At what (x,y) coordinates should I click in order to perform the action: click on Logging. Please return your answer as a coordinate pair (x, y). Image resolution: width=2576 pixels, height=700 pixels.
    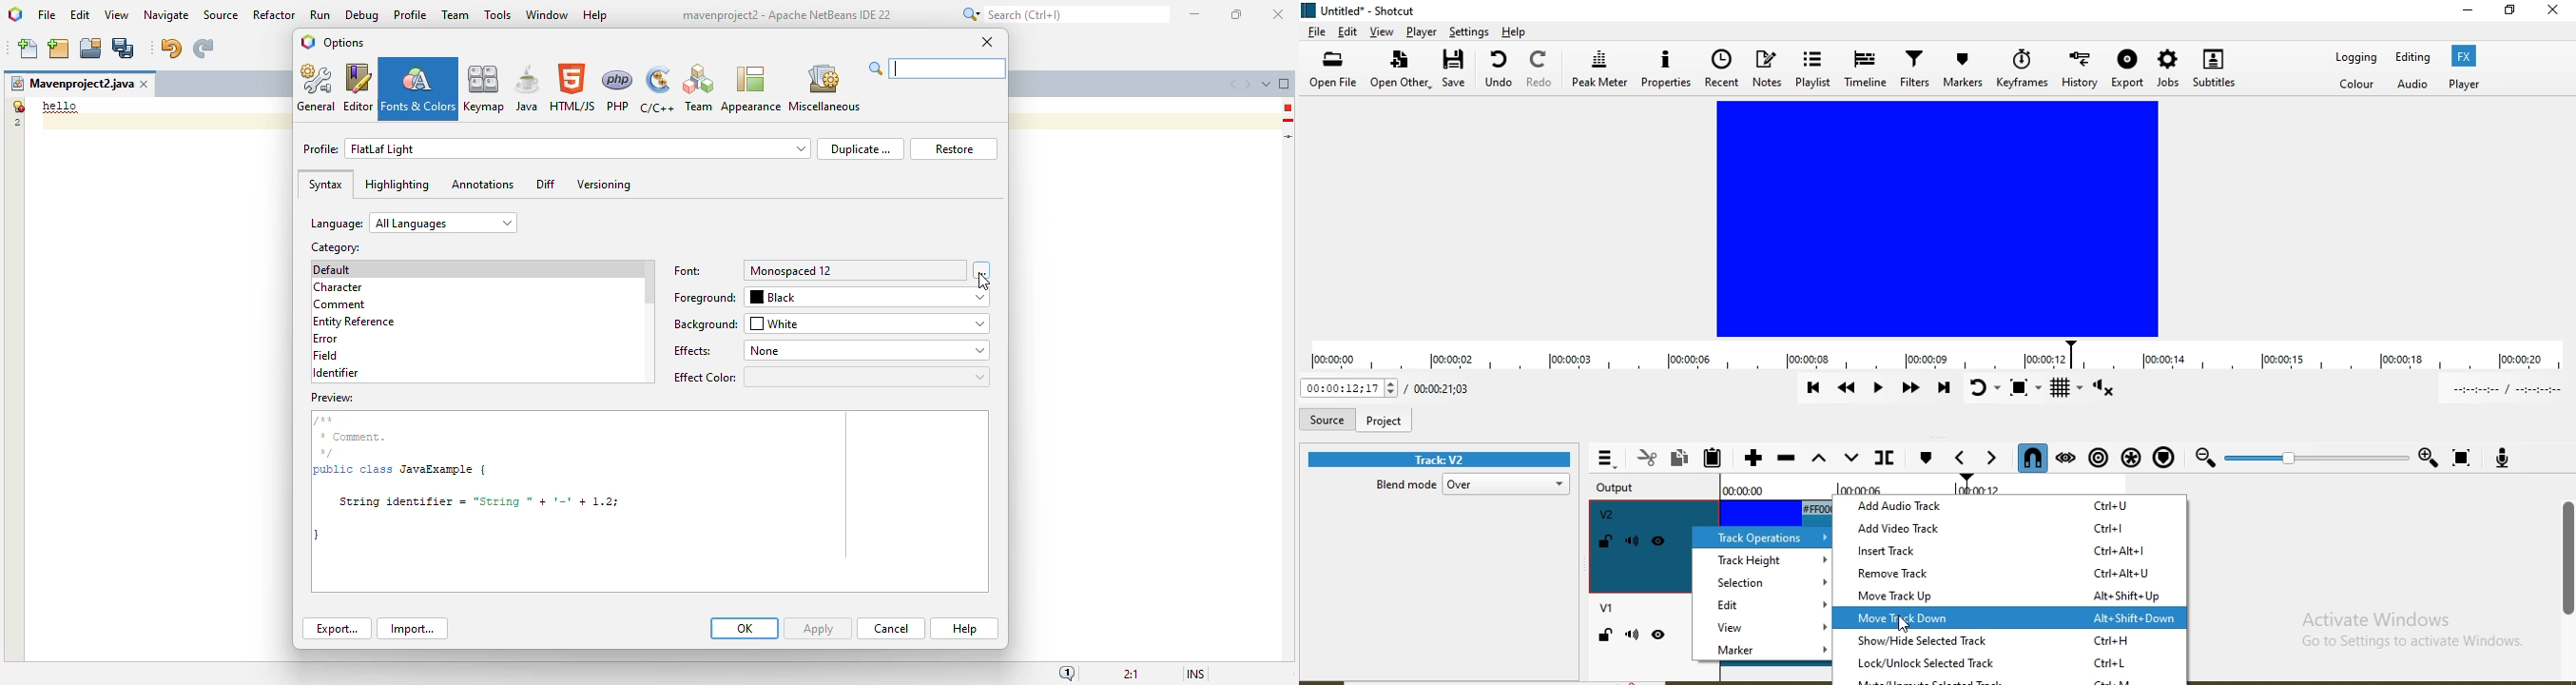
    Looking at the image, I should click on (2354, 59).